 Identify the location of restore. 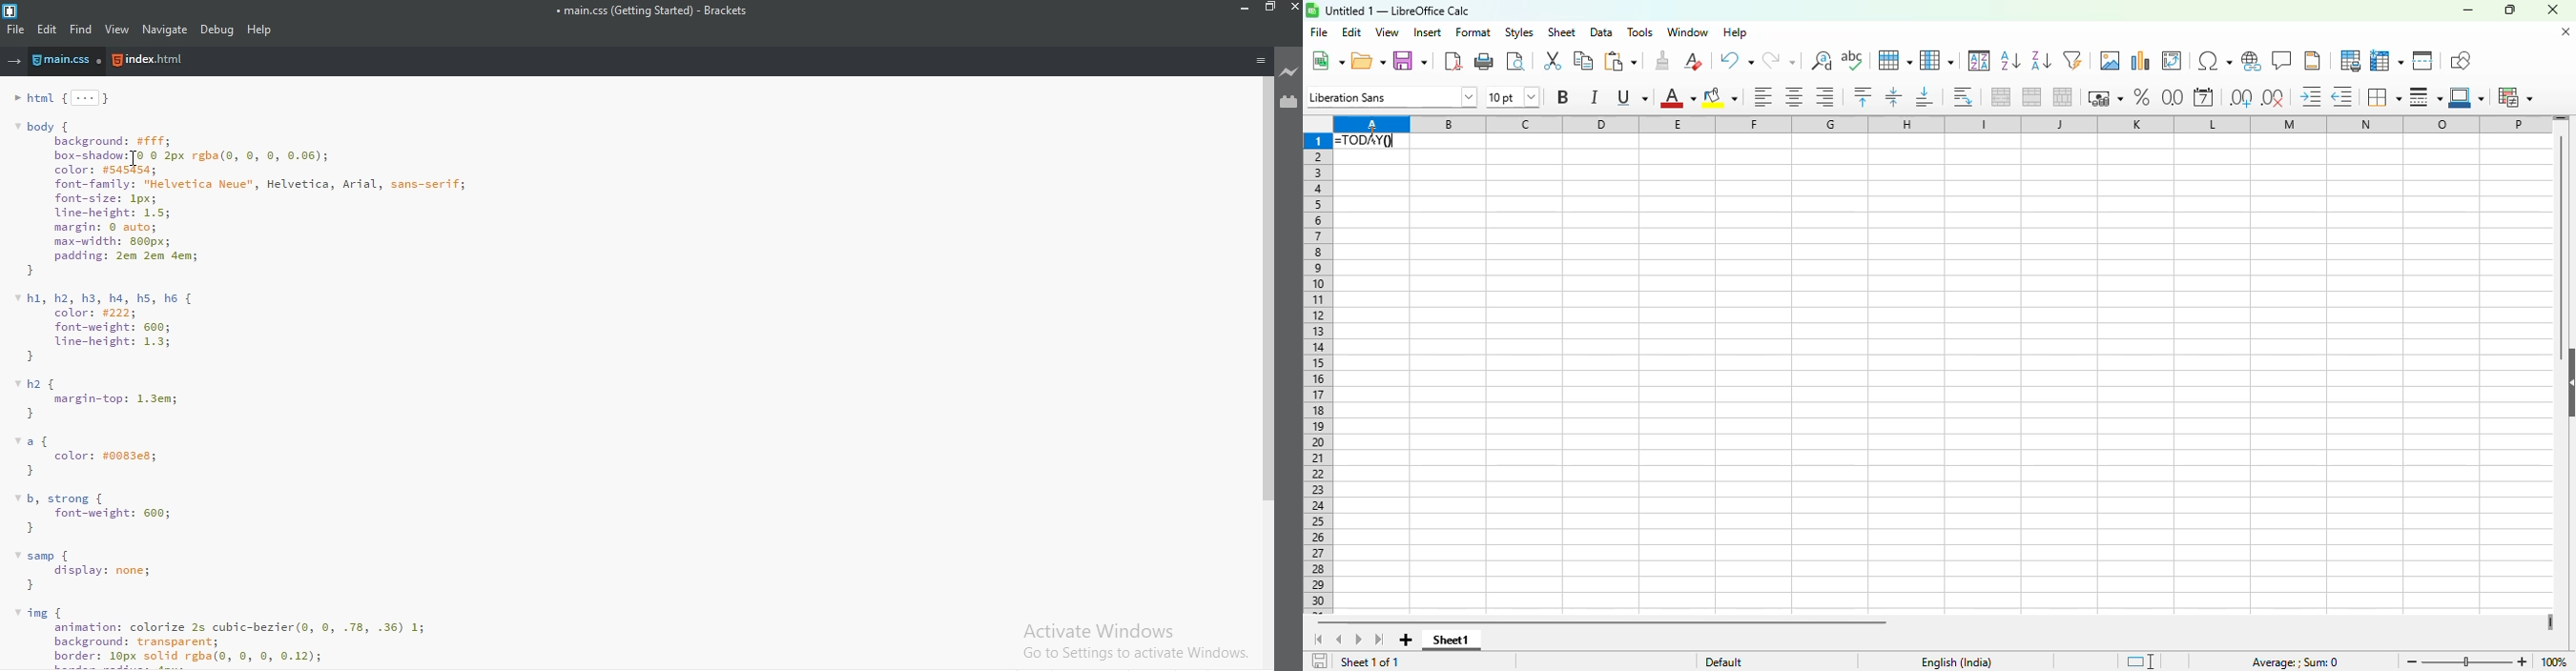
(1268, 10).